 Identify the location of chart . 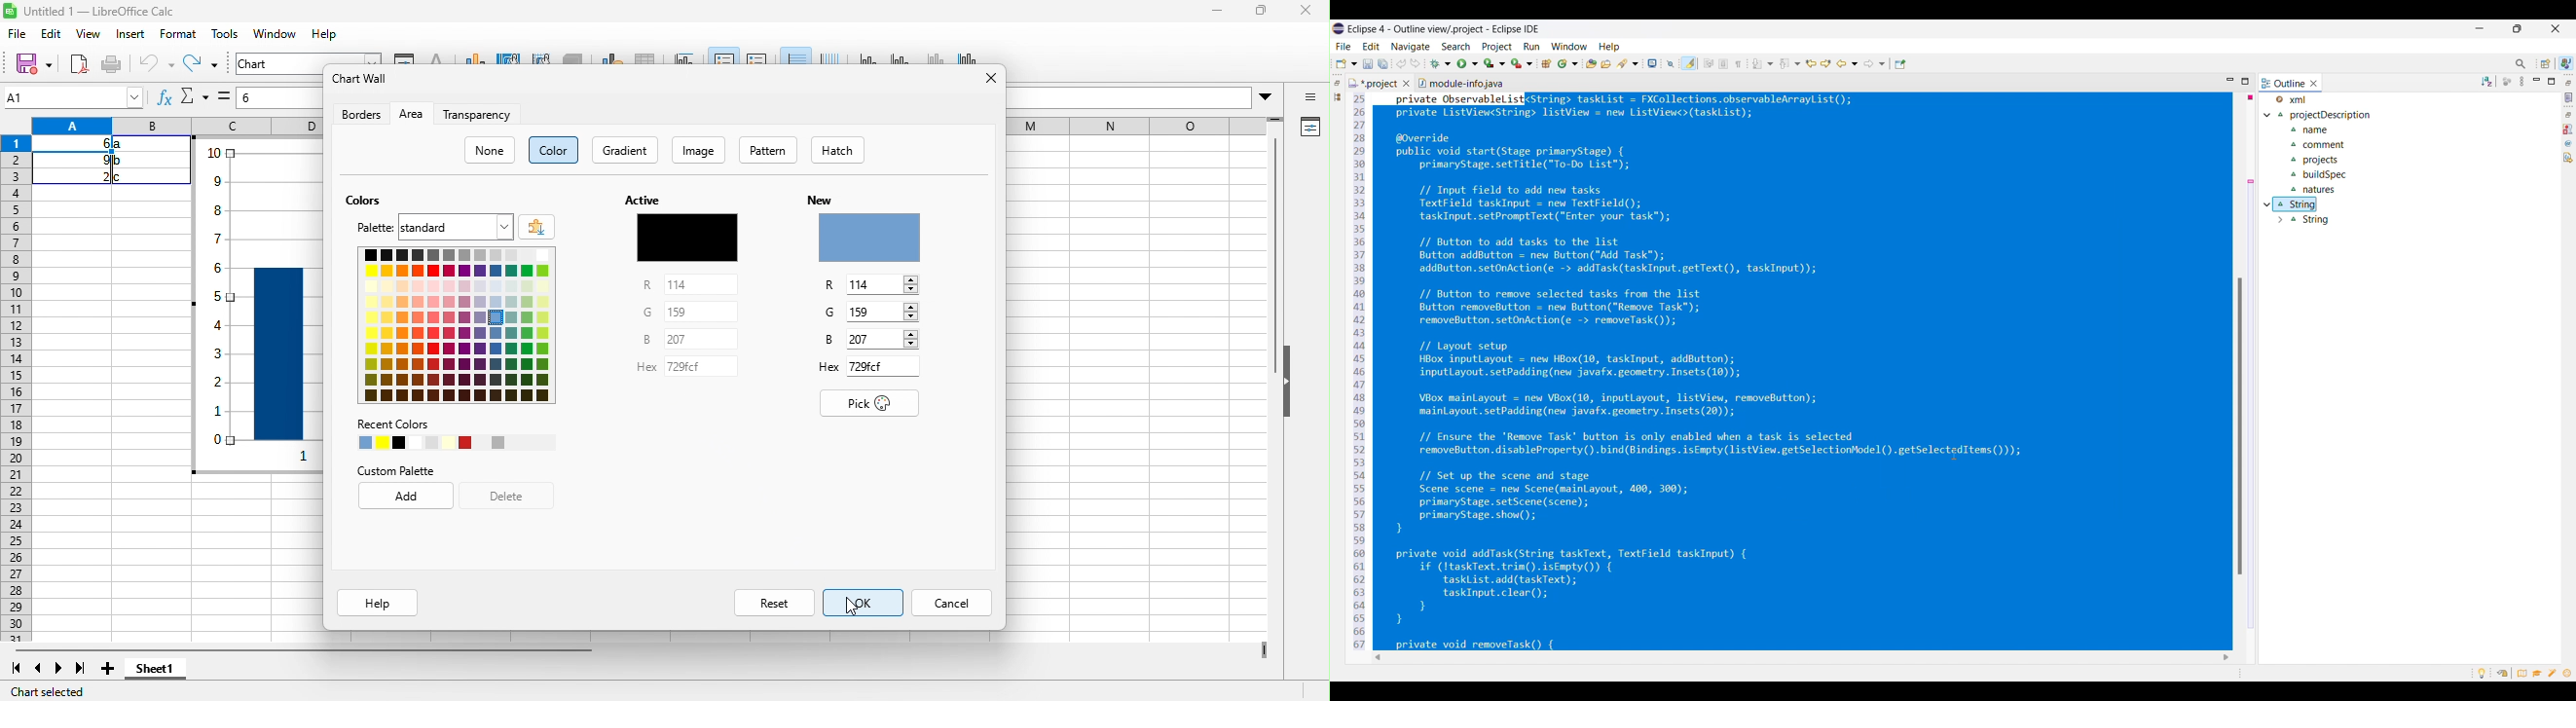
(276, 63).